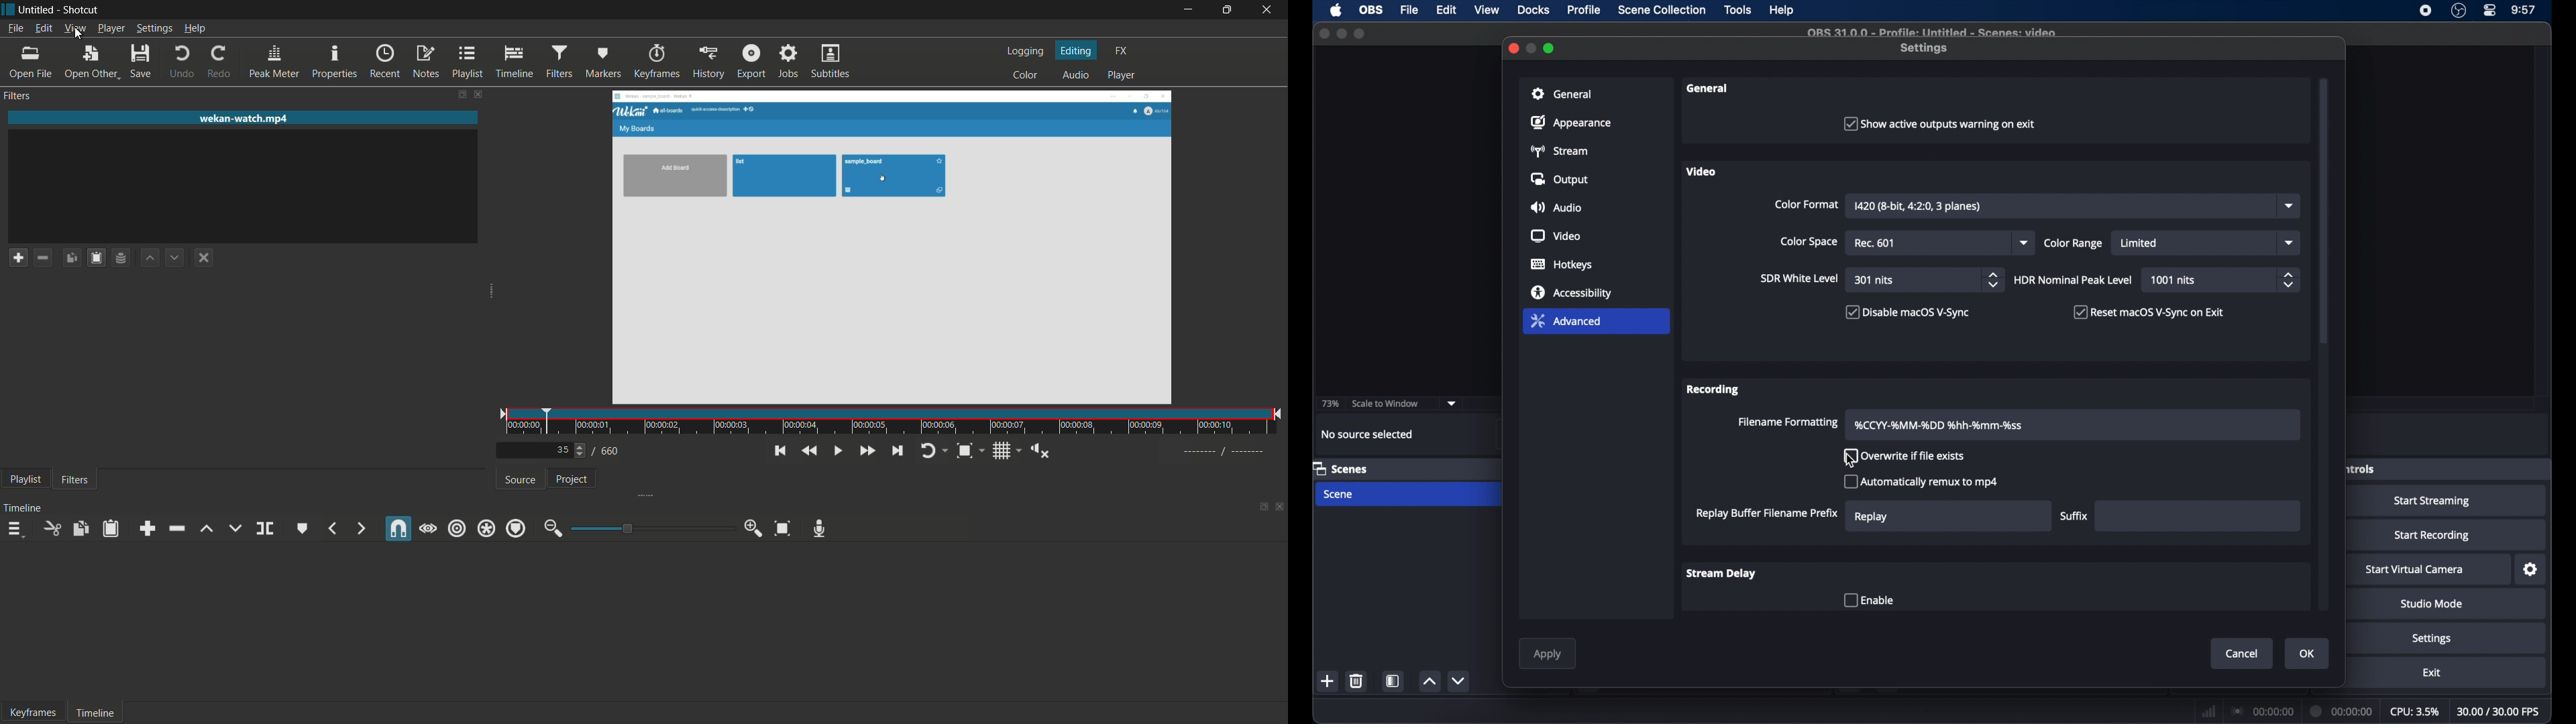 The width and height of the screenshot is (2576, 728). I want to click on dropdown, so click(2025, 243).